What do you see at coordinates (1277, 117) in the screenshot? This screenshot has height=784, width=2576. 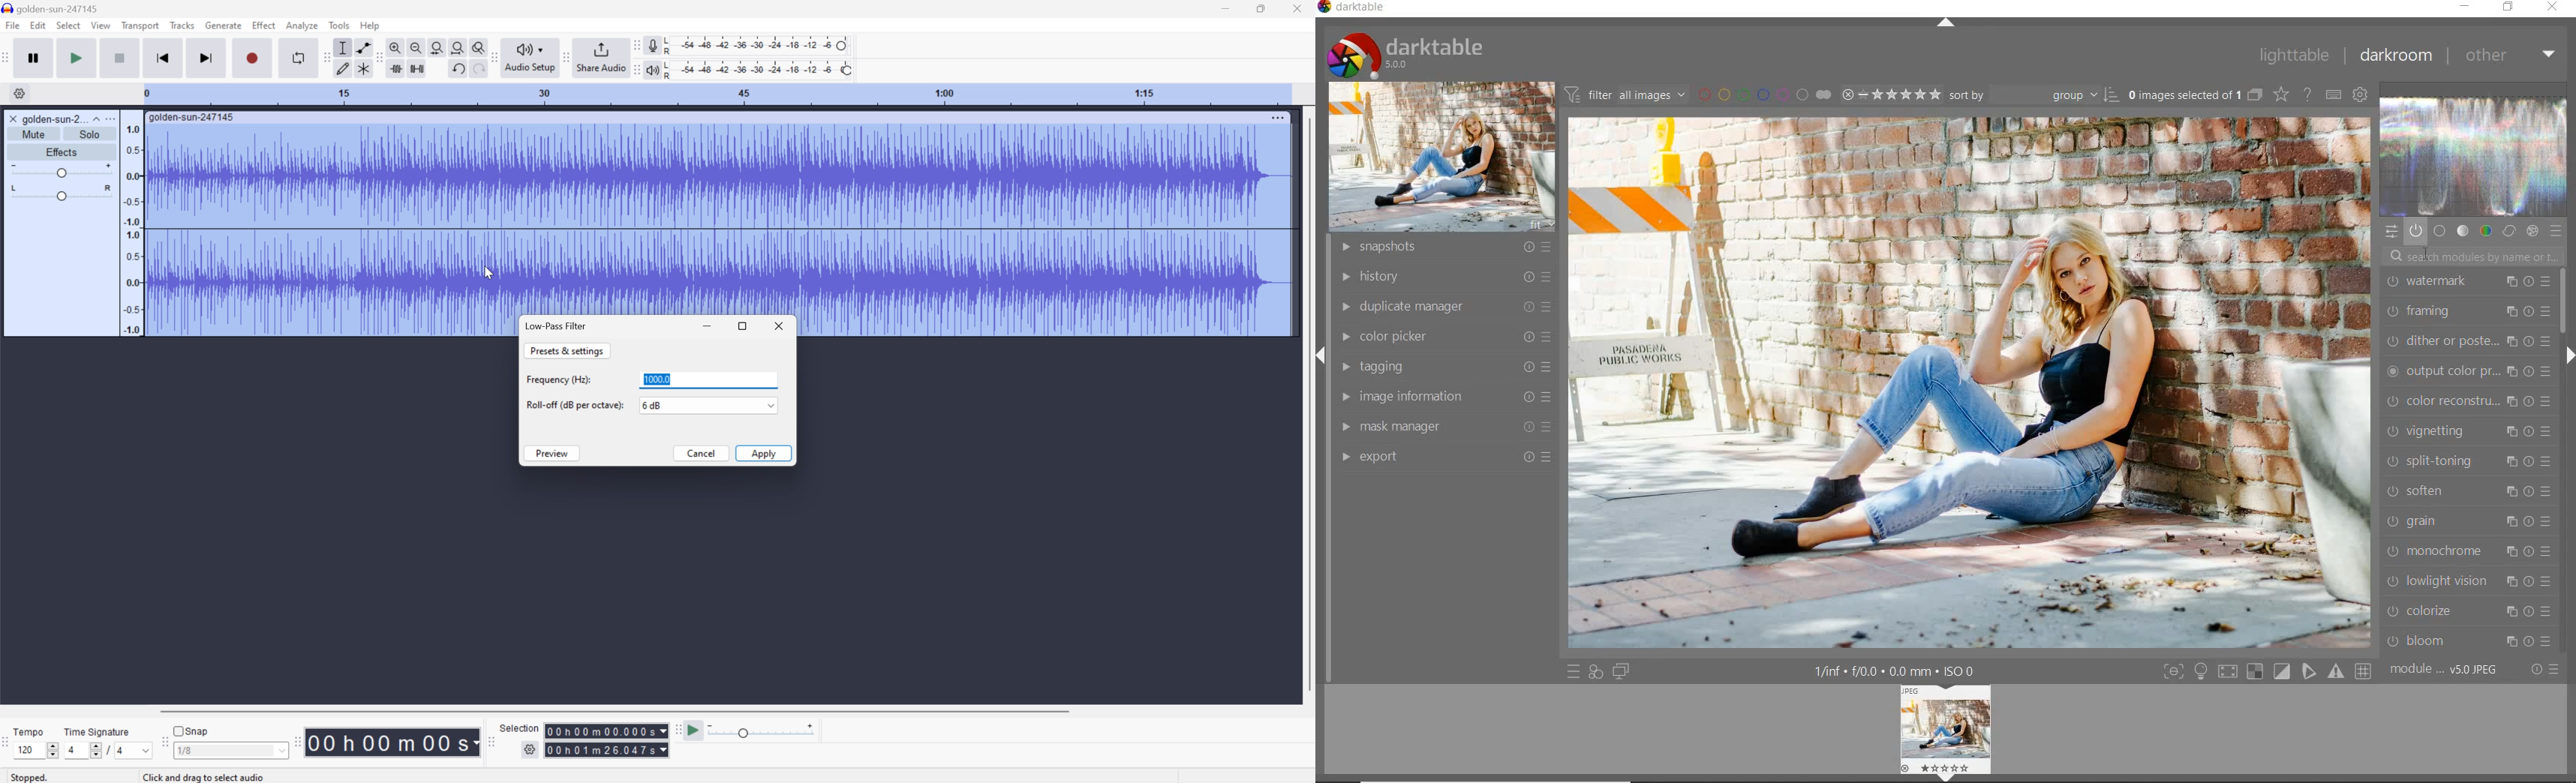 I see `More` at bounding box center [1277, 117].